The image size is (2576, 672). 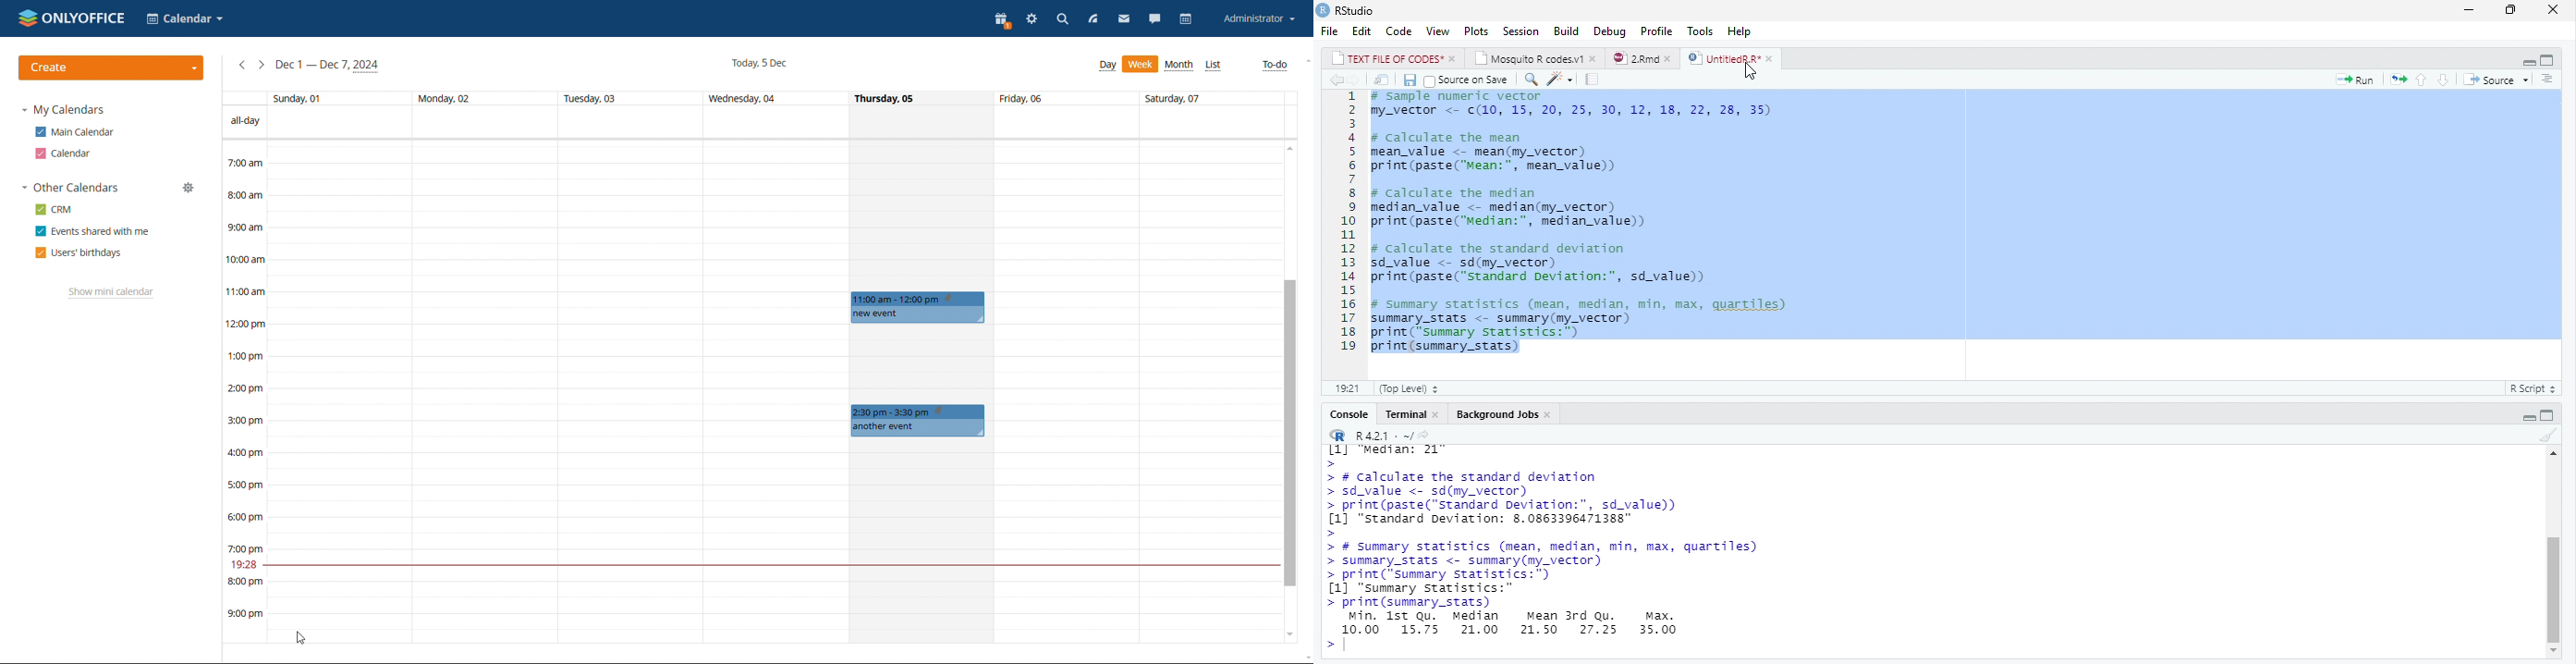 What do you see at coordinates (2529, 61) in the screenshot?
I see `minimize` at bounding box center [2529, 61].